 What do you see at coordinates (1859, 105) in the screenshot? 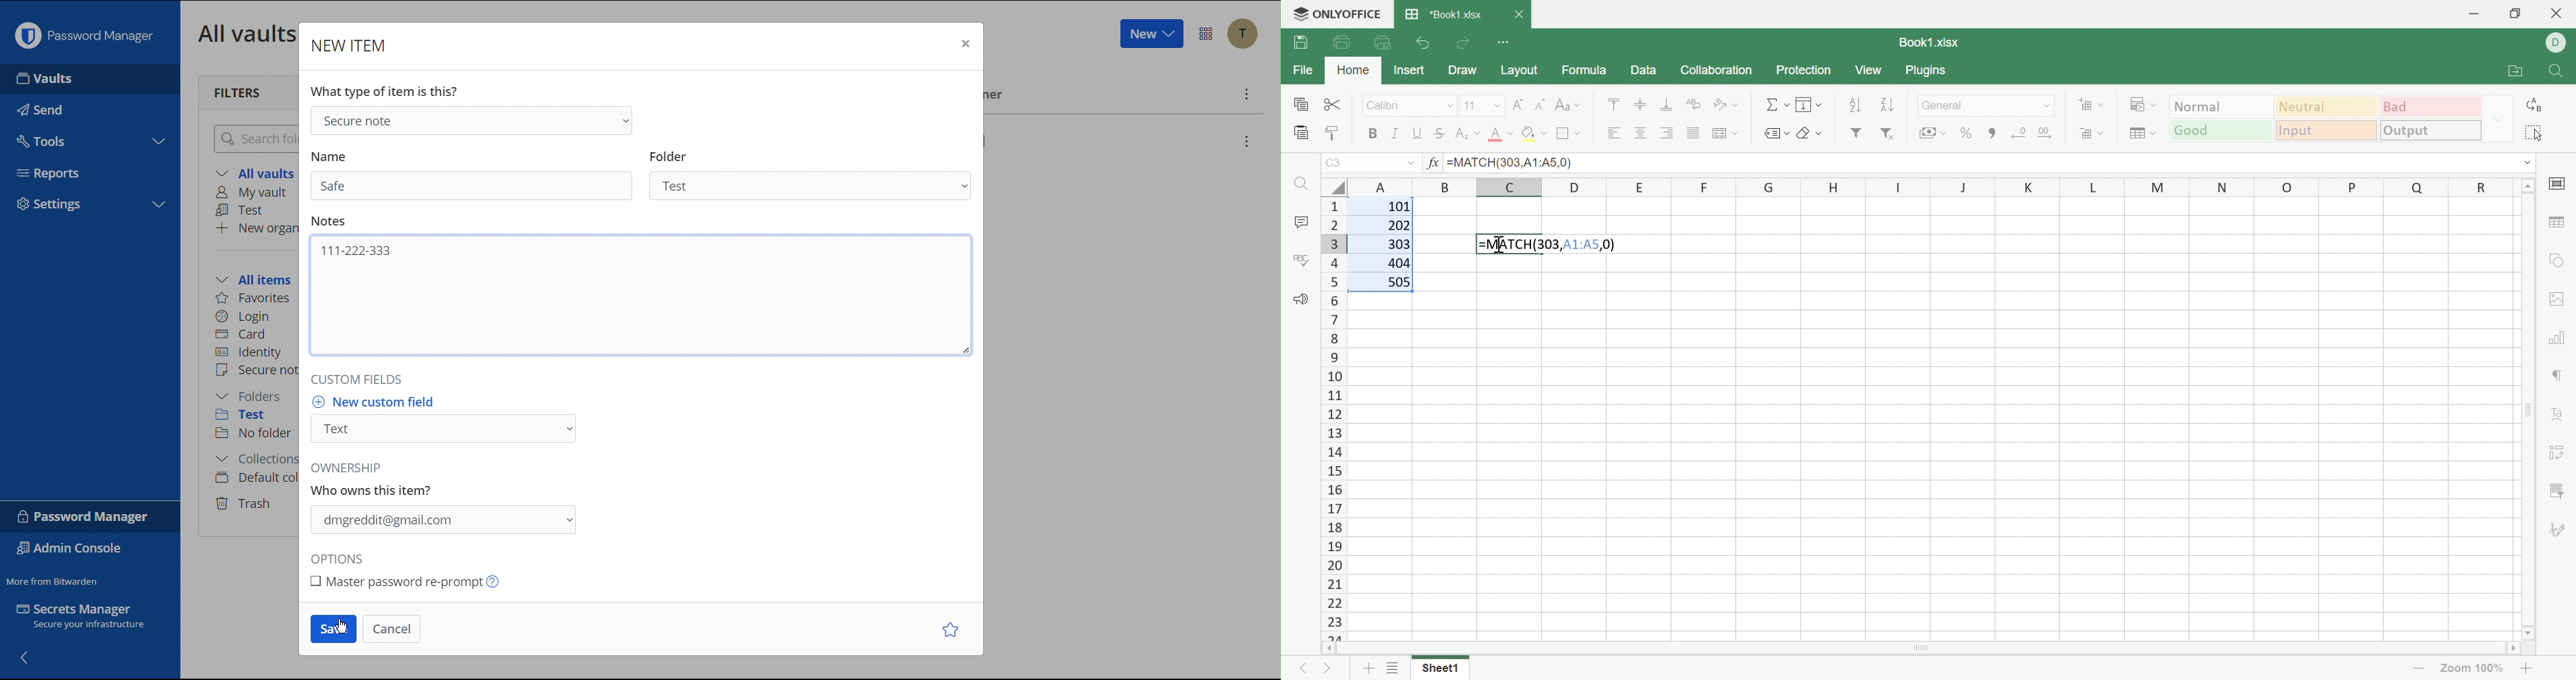
I see `Ascending order` at bounding box center [1859, 105].